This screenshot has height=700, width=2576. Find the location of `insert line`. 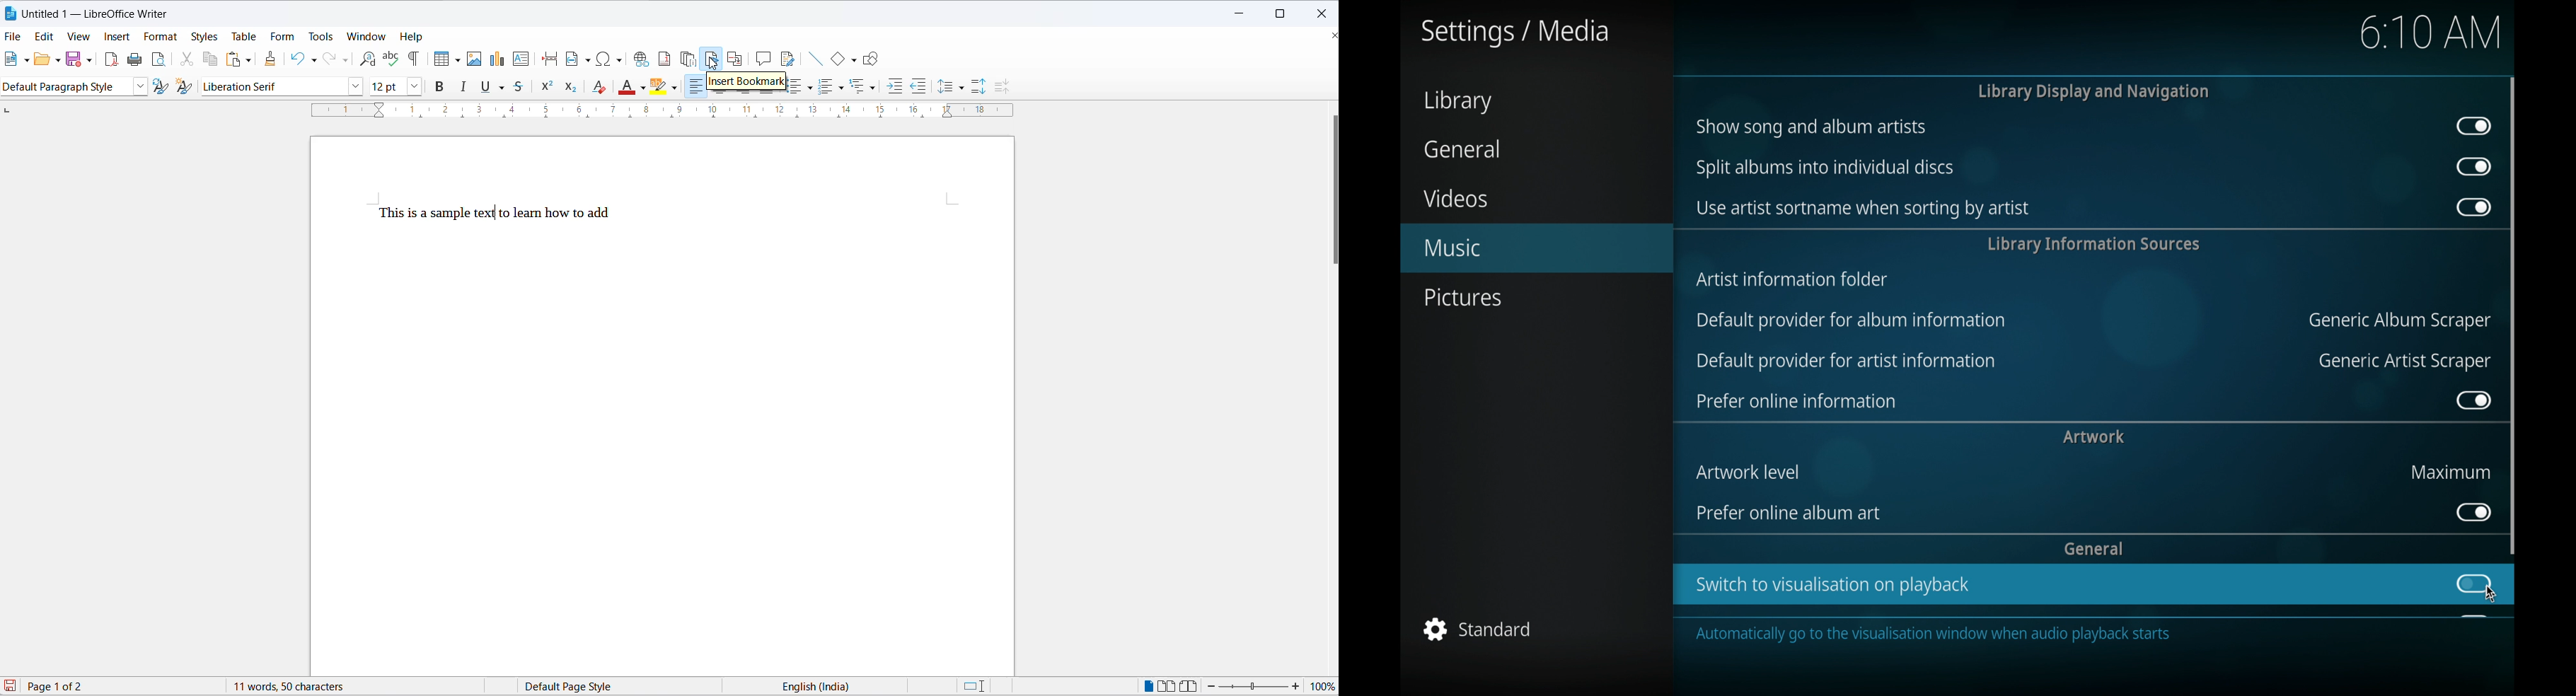

insert line is located at coordinates (815, 59).